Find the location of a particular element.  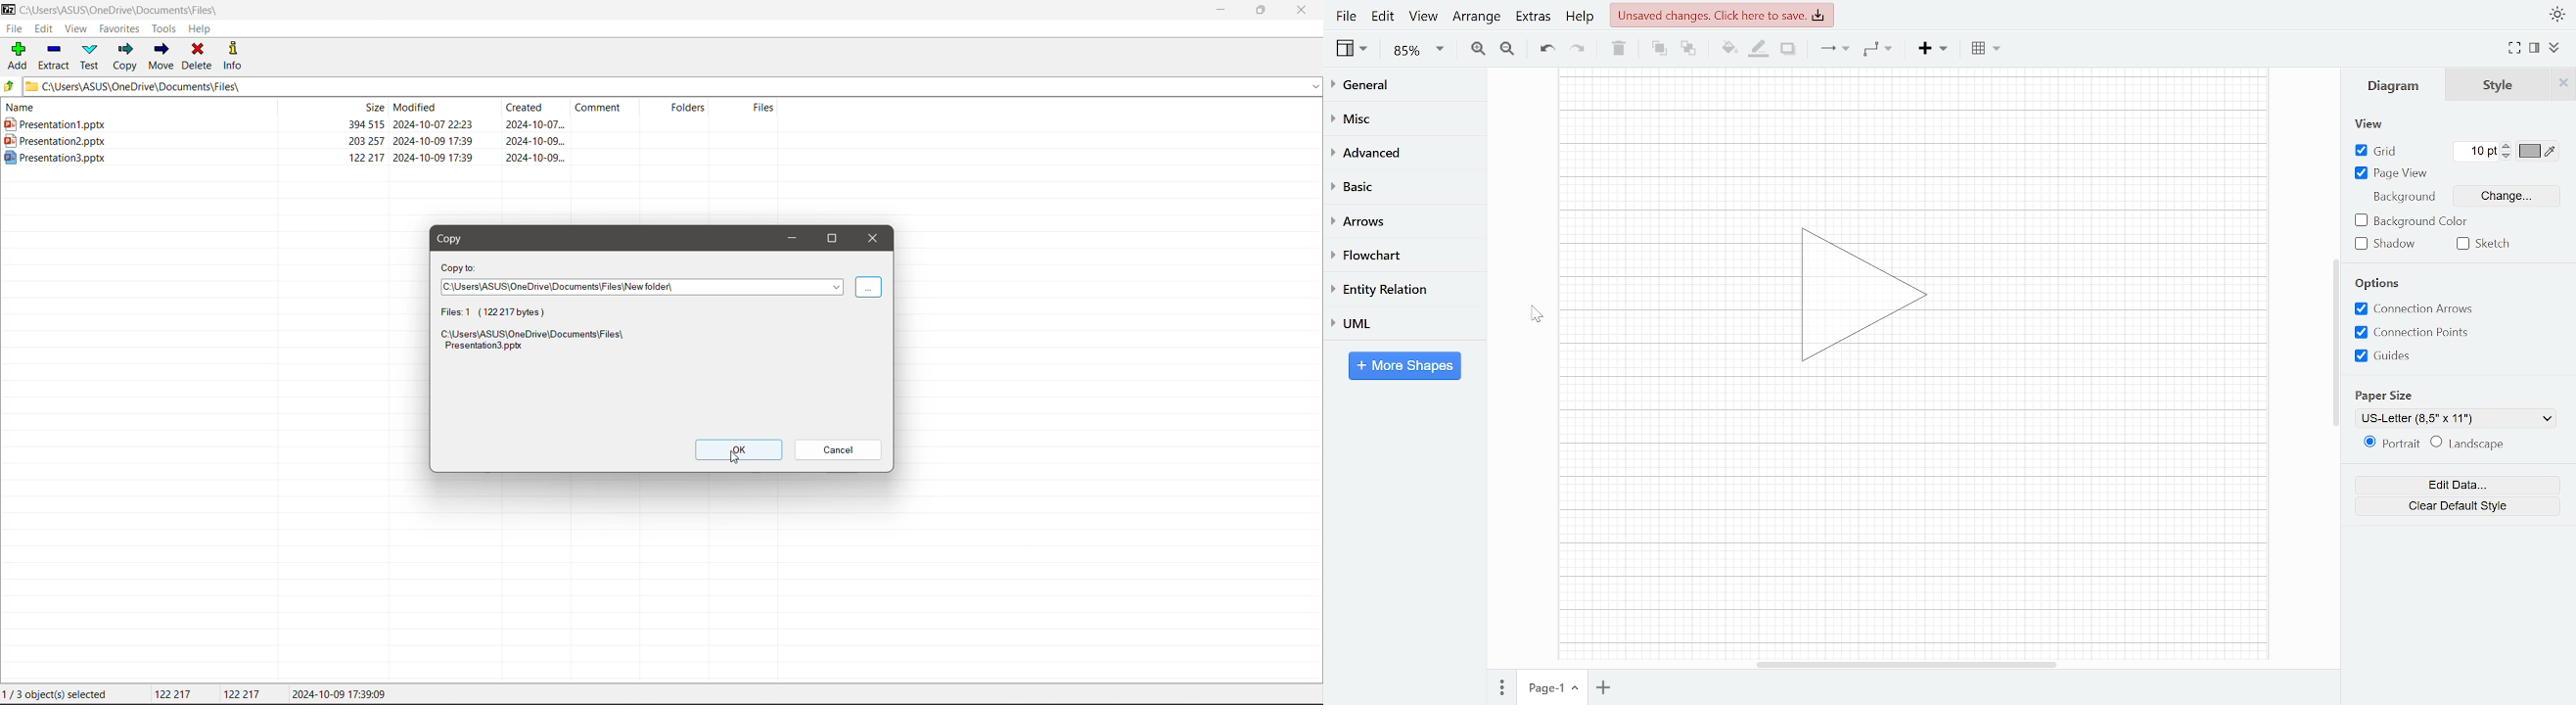

View is located at coordinates (2366, 121).